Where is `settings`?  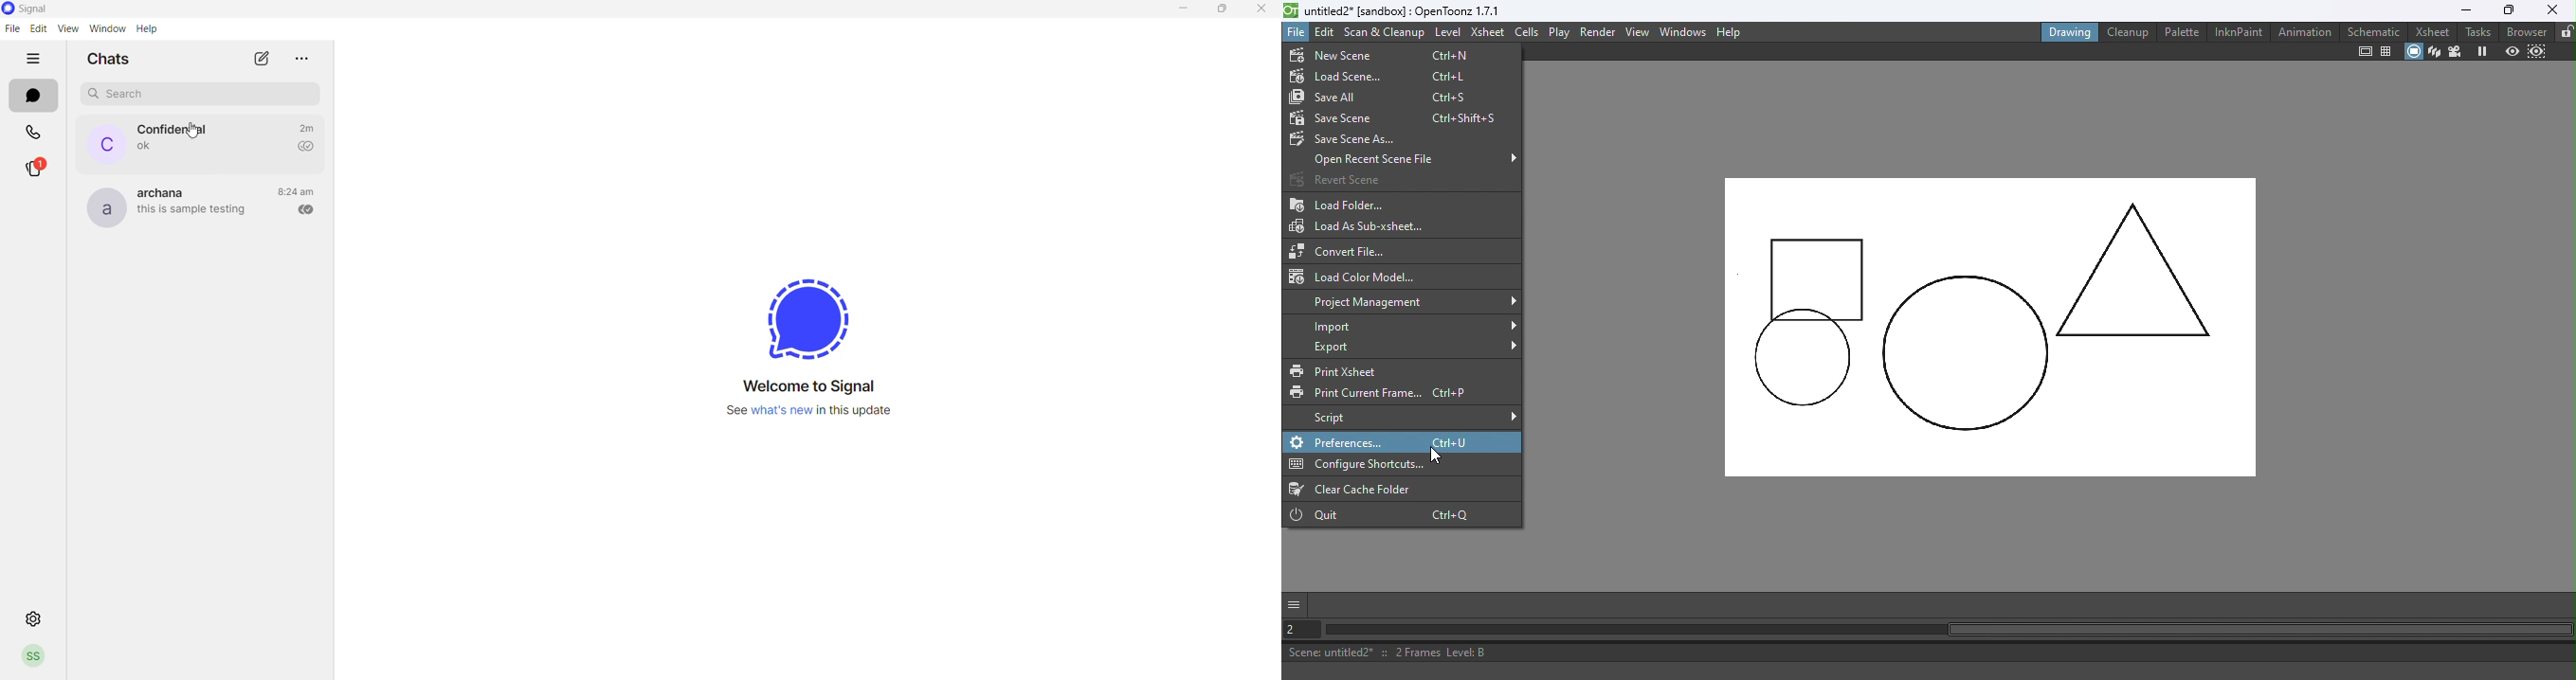 settings is located at coordinates (33, 620).